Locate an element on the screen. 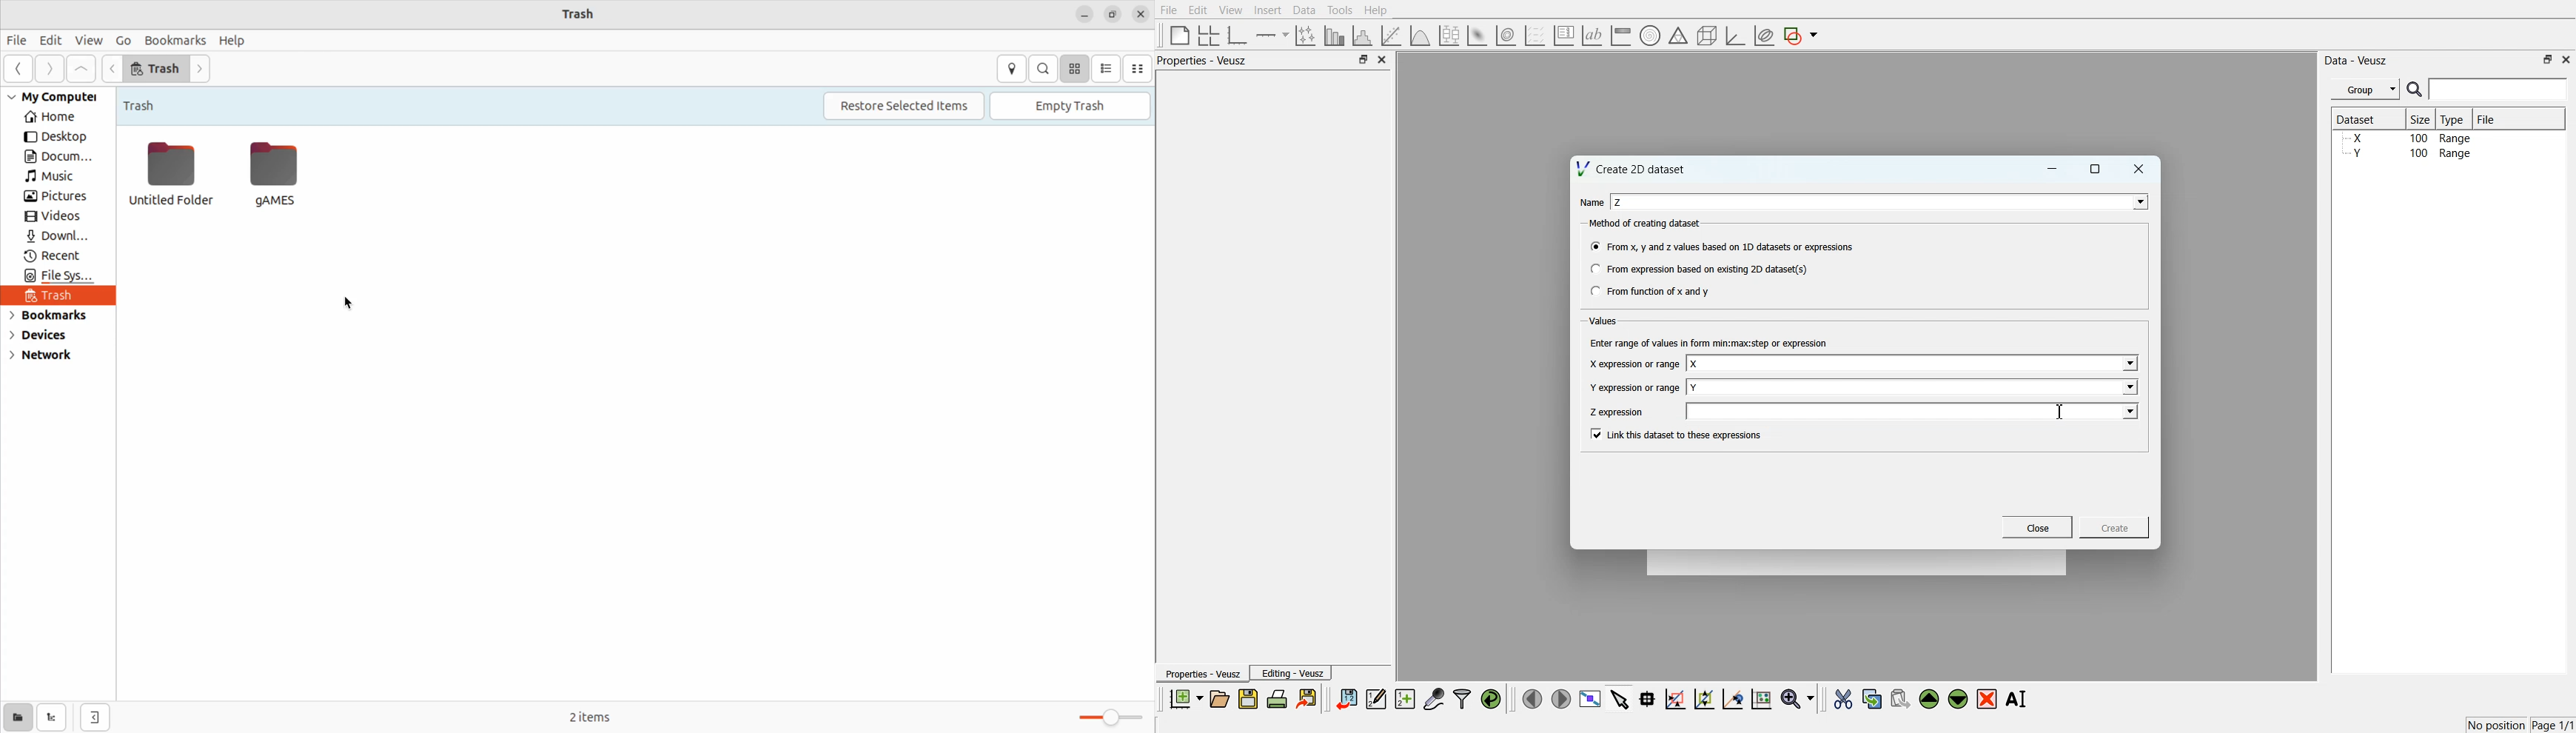  3D Volume is located at coordinates (1506, 36).